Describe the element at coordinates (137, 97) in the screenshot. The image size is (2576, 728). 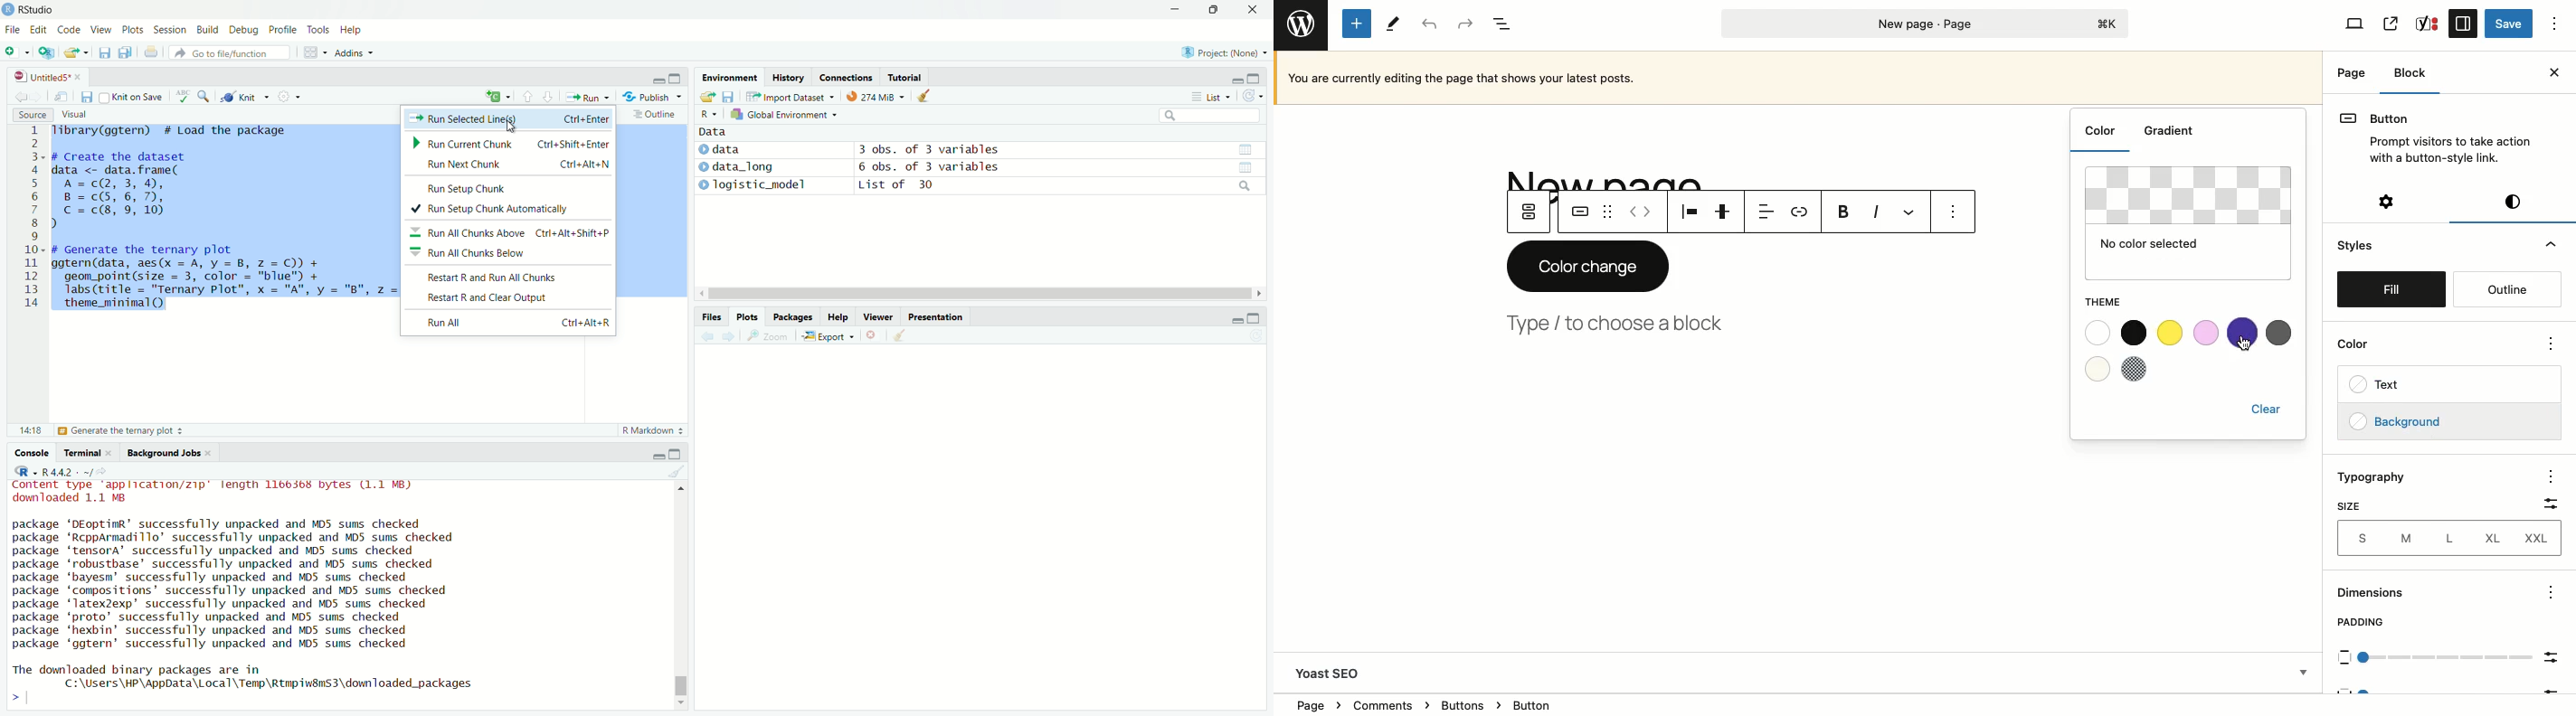
I see `Knit on Save` at that location.